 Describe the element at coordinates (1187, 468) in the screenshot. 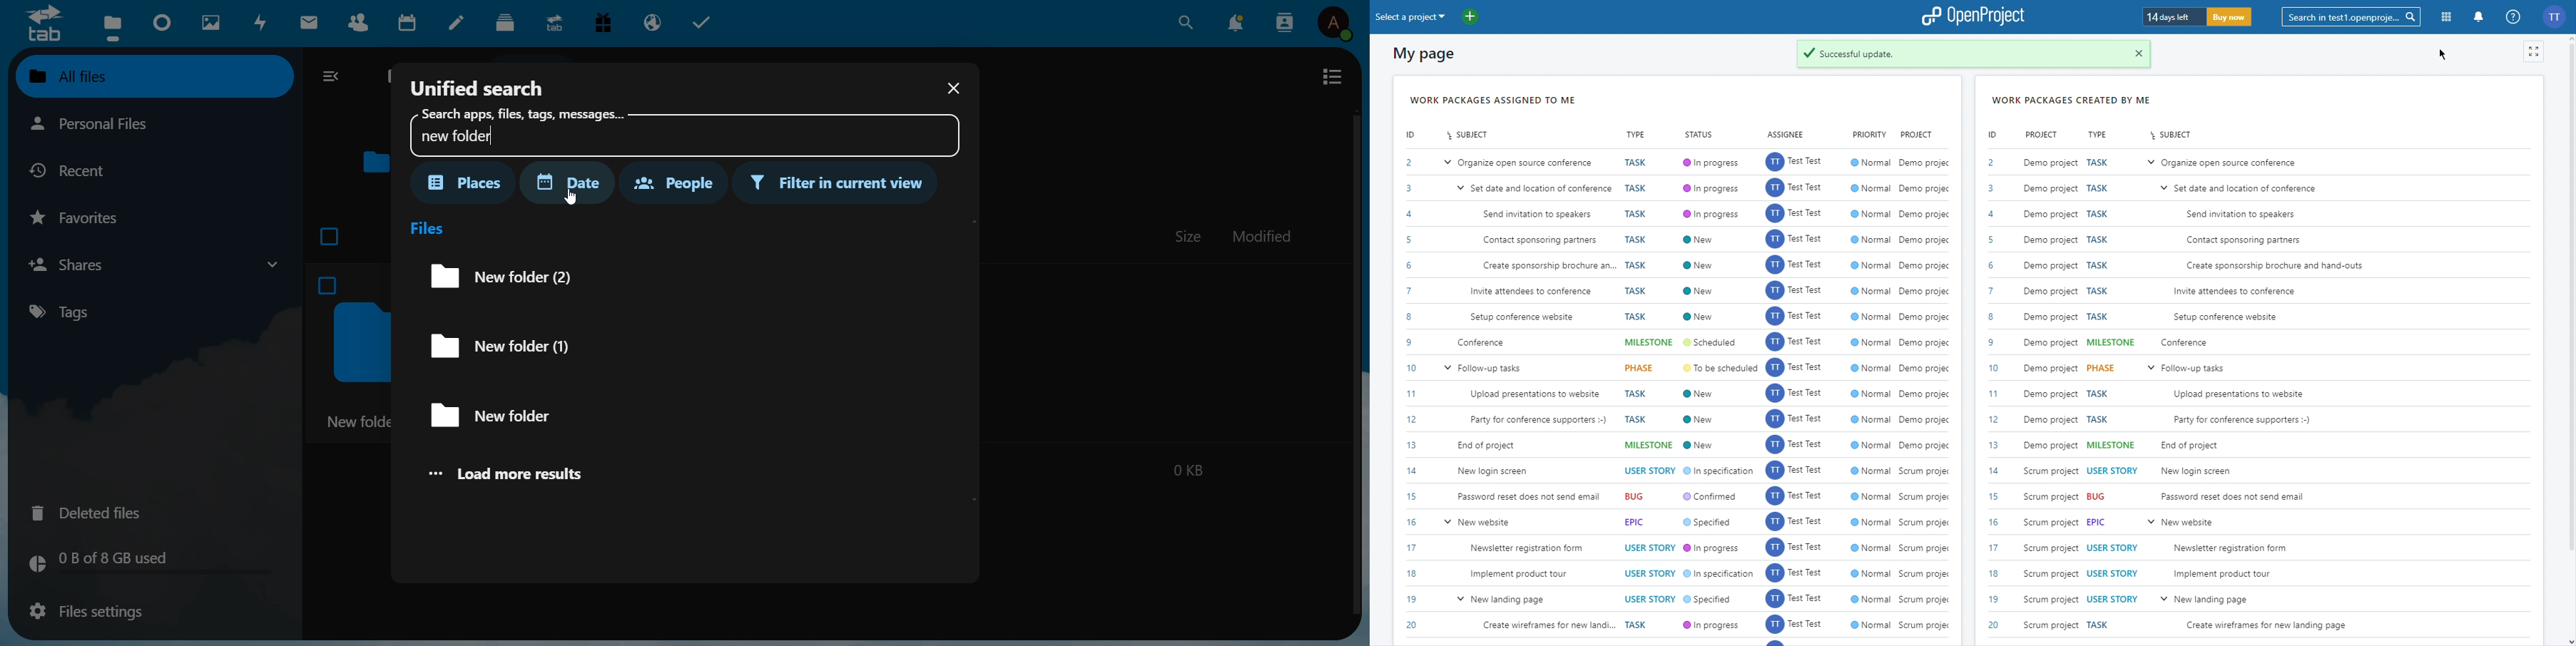

I see `0 kb` at that location.